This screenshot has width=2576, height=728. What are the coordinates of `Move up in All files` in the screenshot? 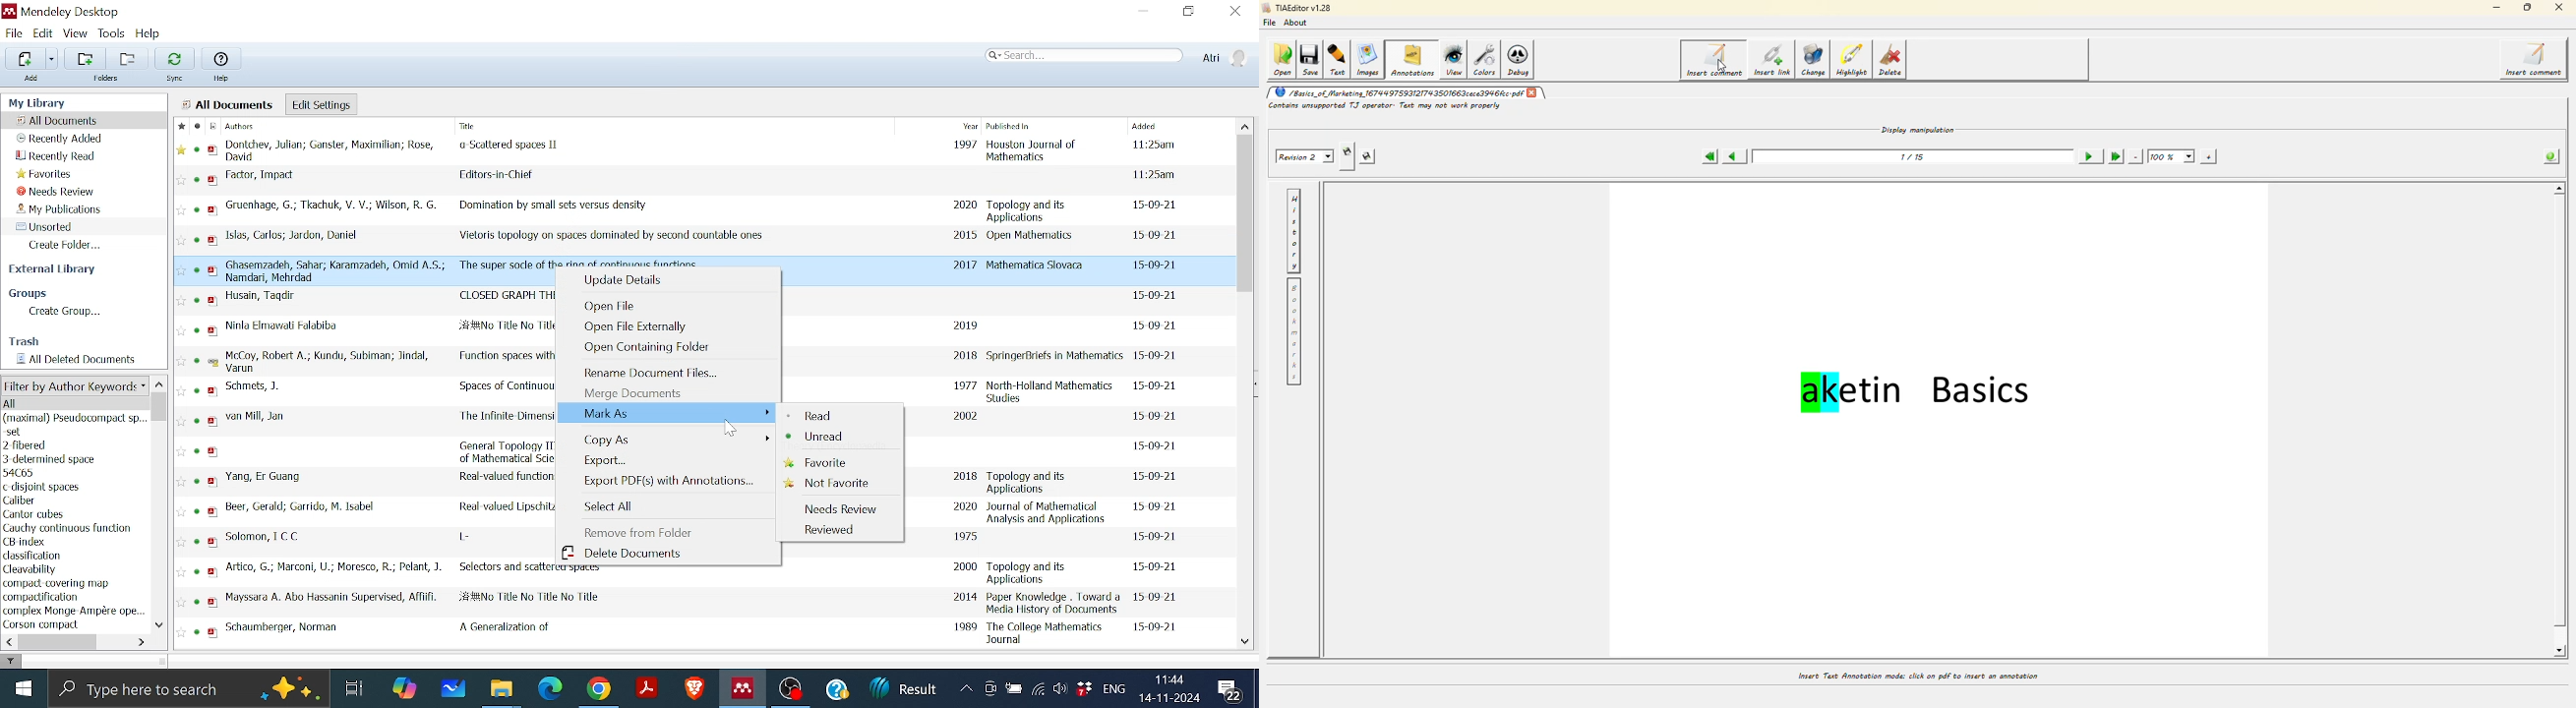 It's located at (1245, 126).